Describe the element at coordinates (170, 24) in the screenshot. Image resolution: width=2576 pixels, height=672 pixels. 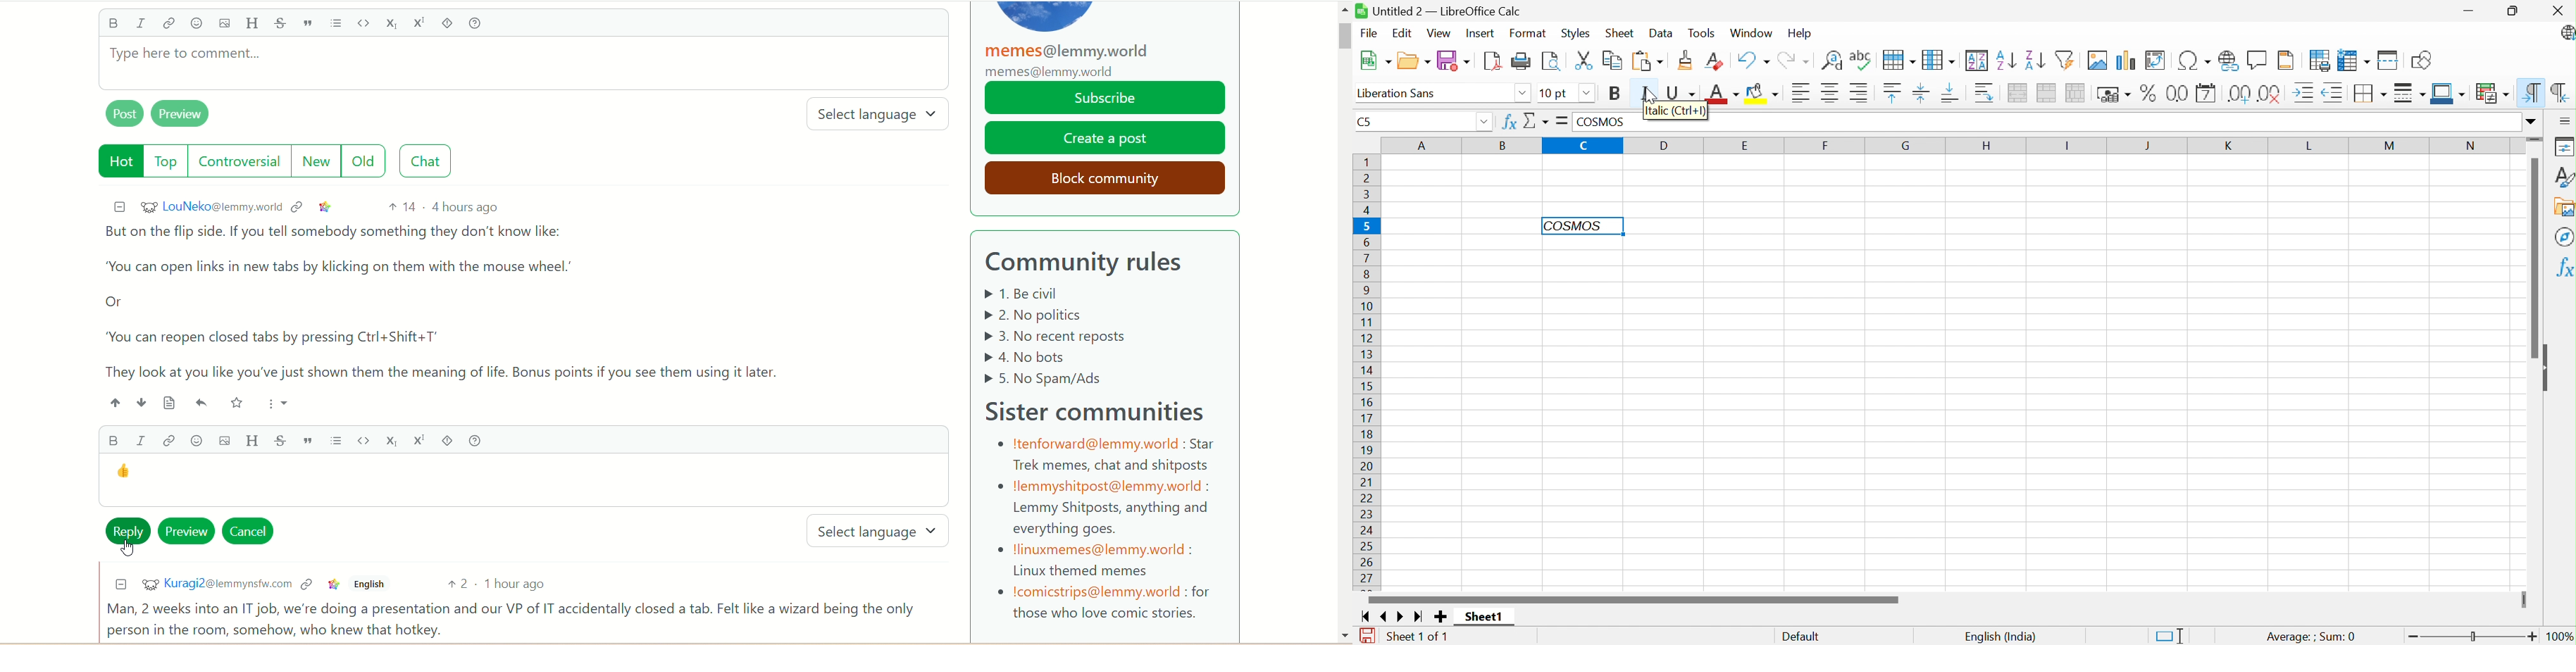
I see `link` at that location.